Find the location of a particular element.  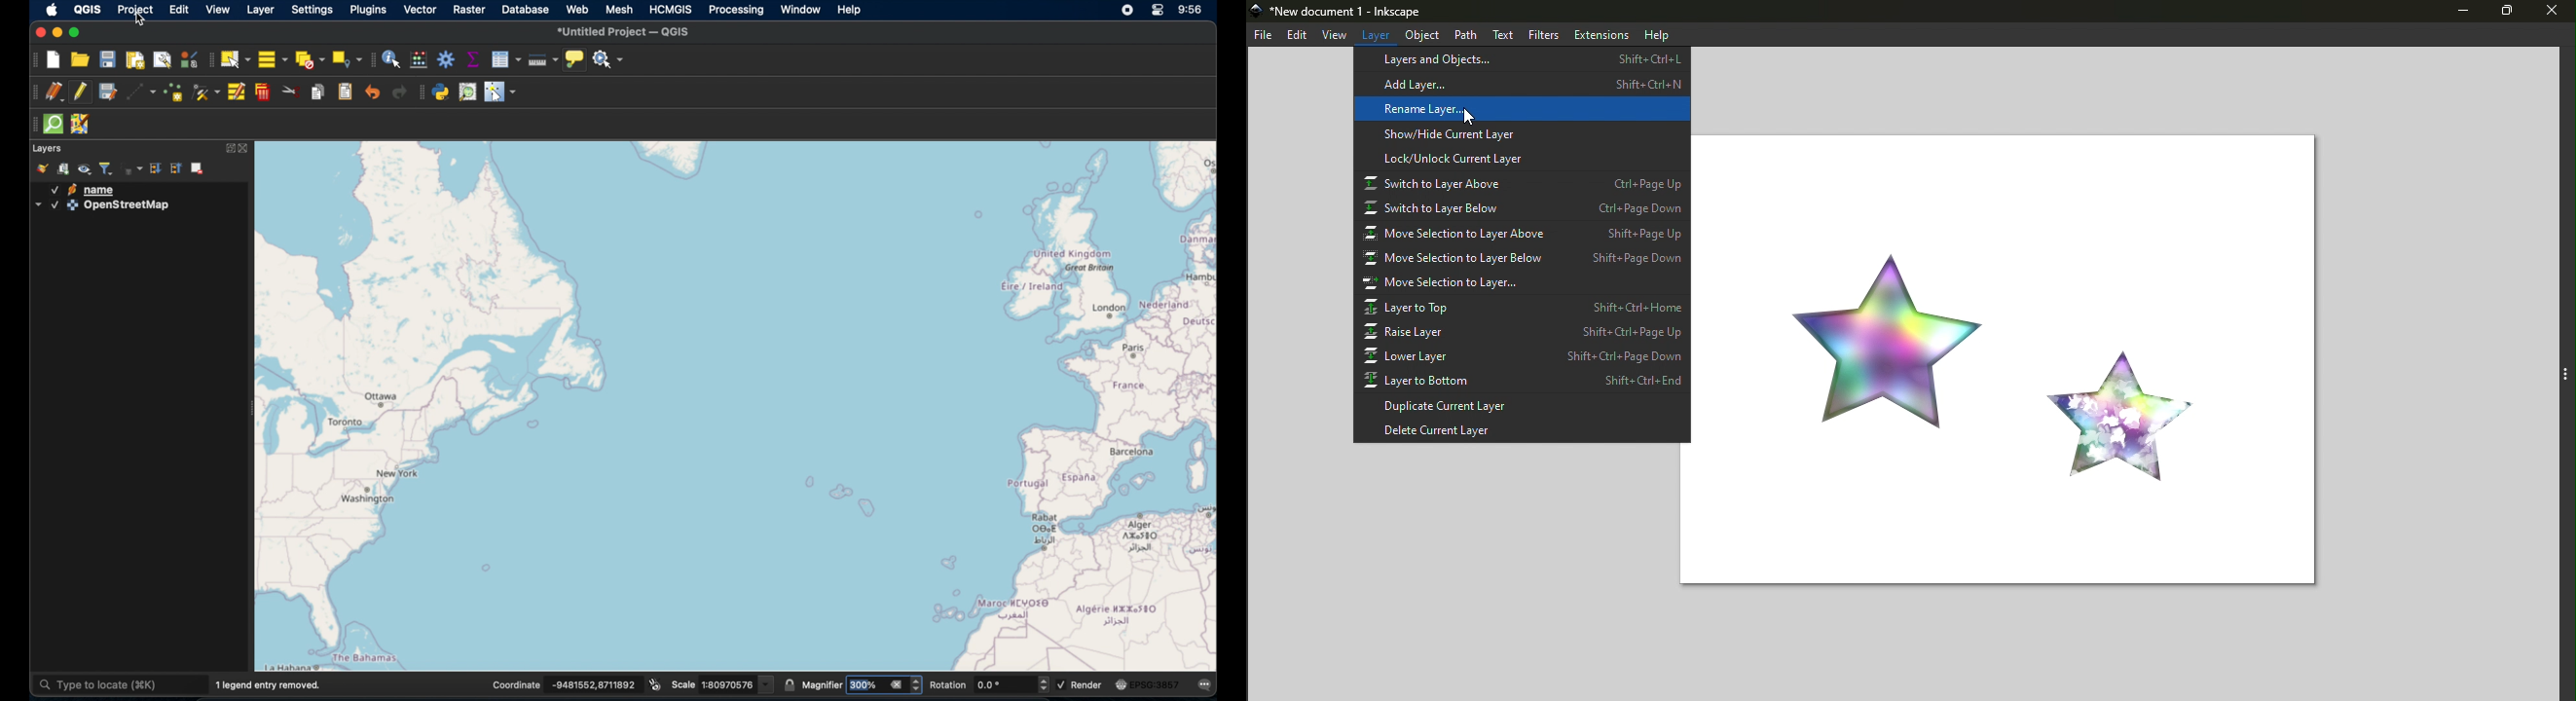

extensions is located at coordinates (1600, 34).